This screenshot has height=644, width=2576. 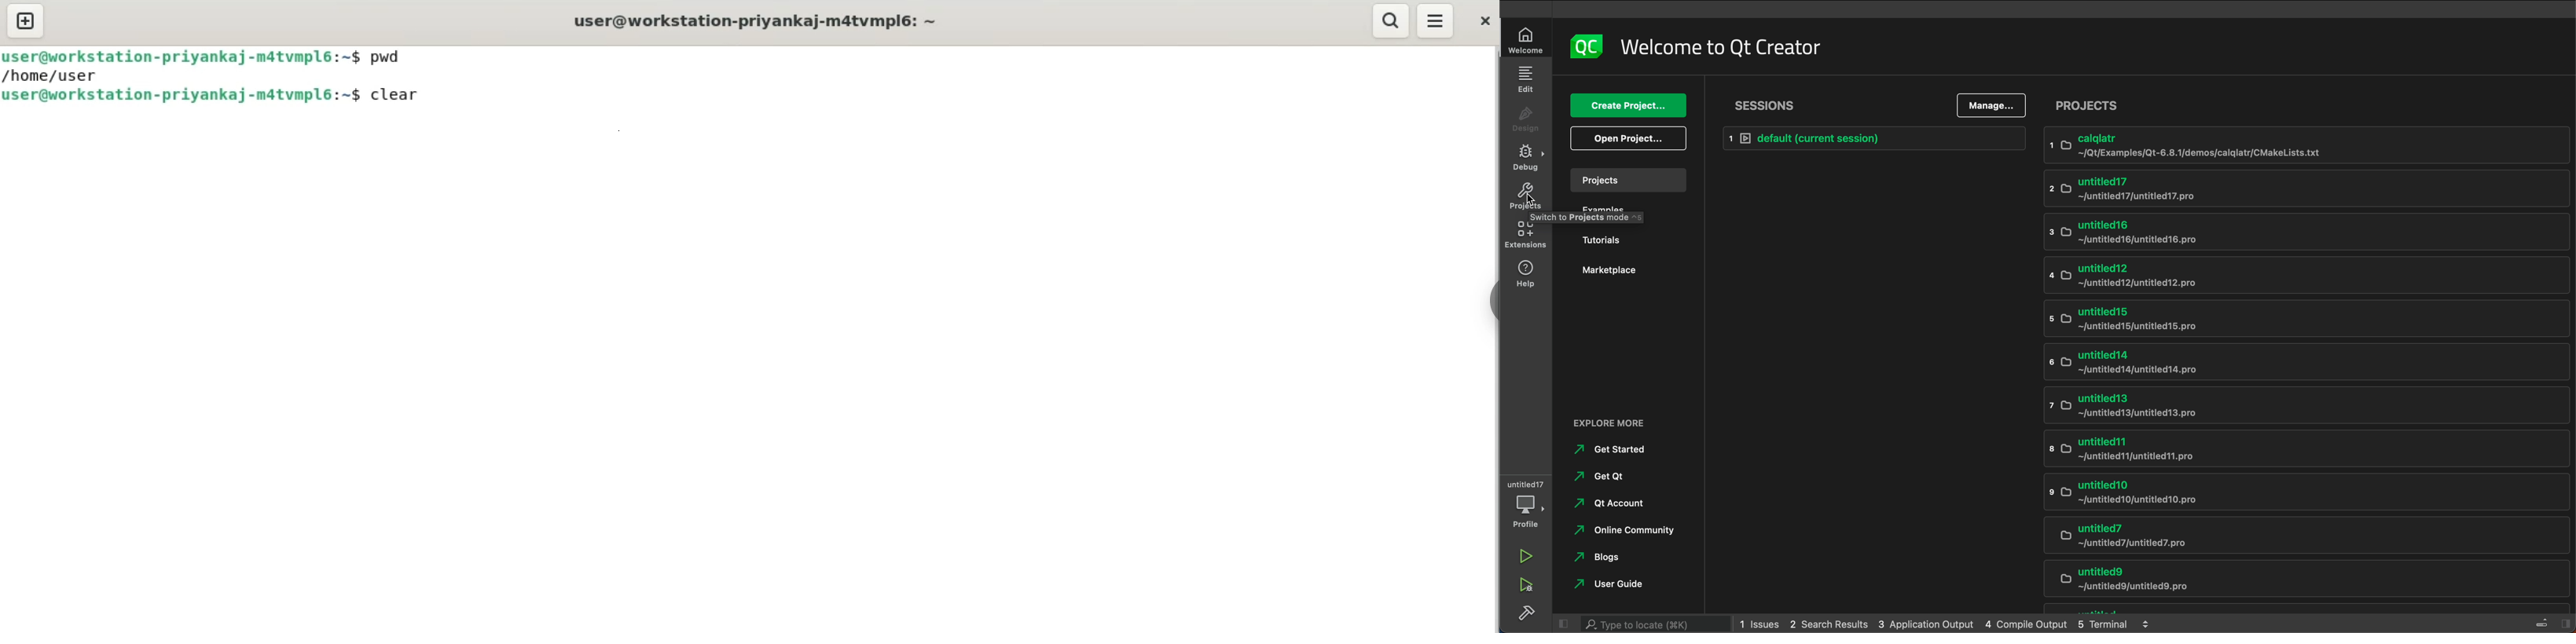 What do you see at coordinates (2297, 579) in the screenshot?
I see `untitled9` at bounding box center [2297, 579].